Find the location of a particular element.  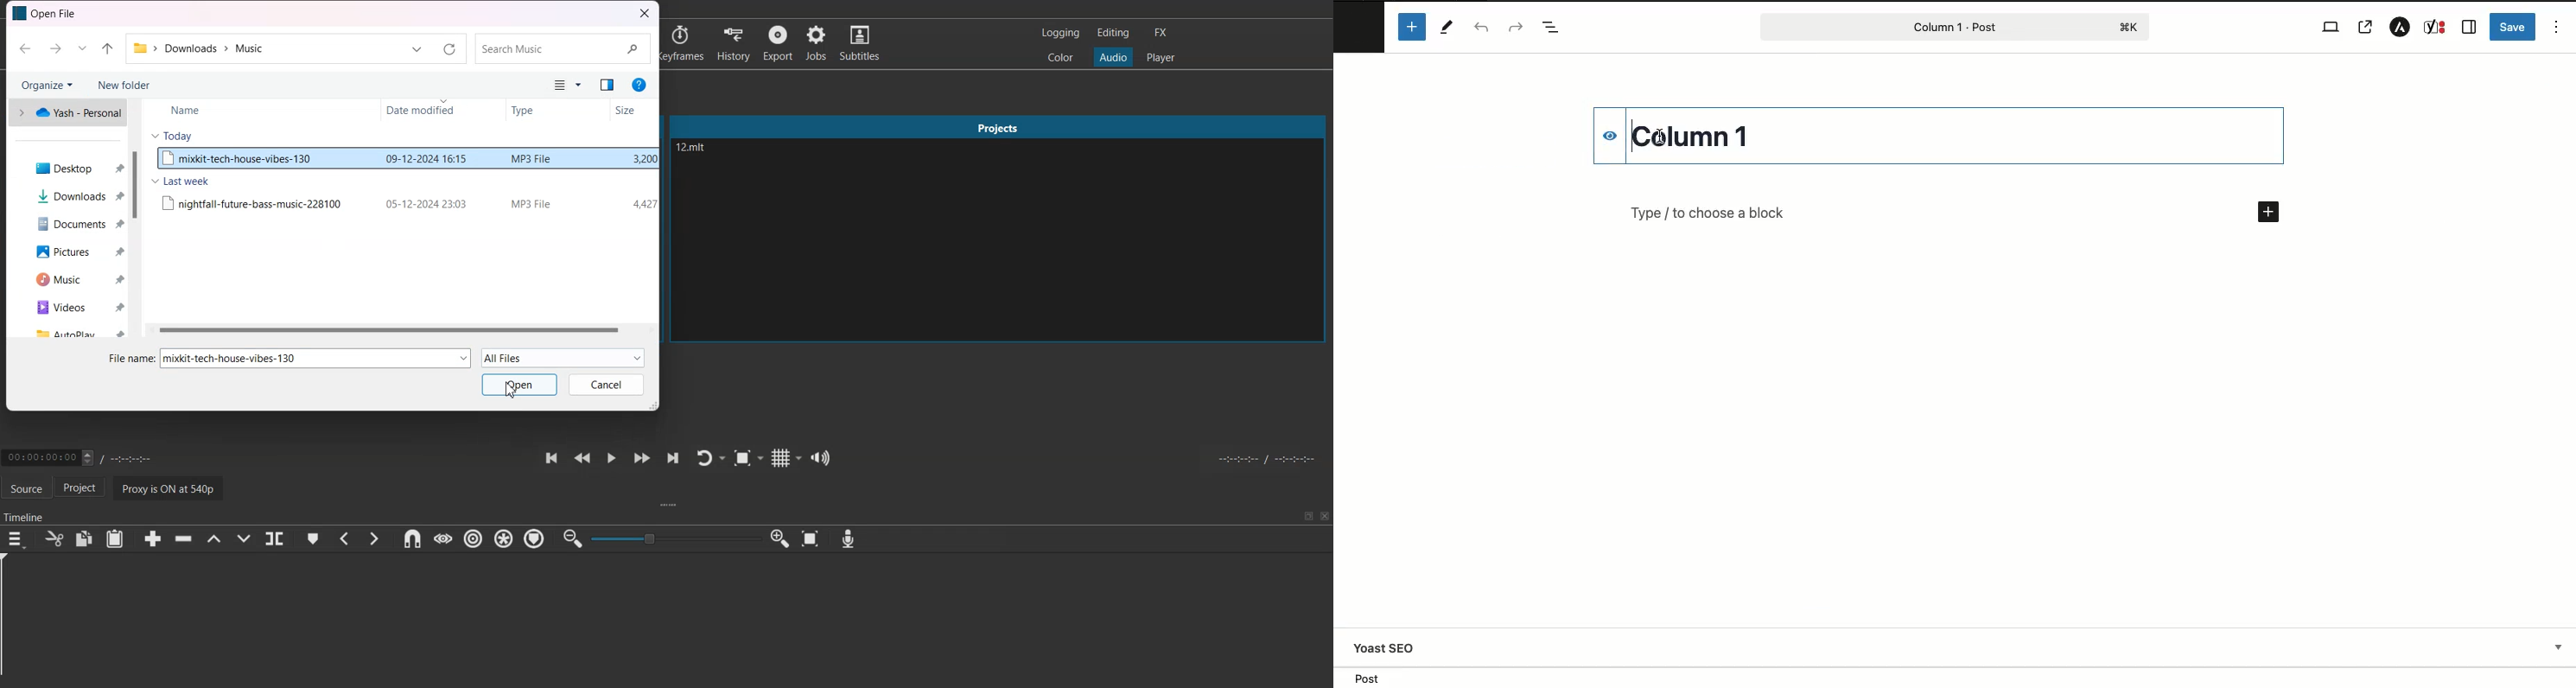

Add block is located at coordinates (1911, 213).